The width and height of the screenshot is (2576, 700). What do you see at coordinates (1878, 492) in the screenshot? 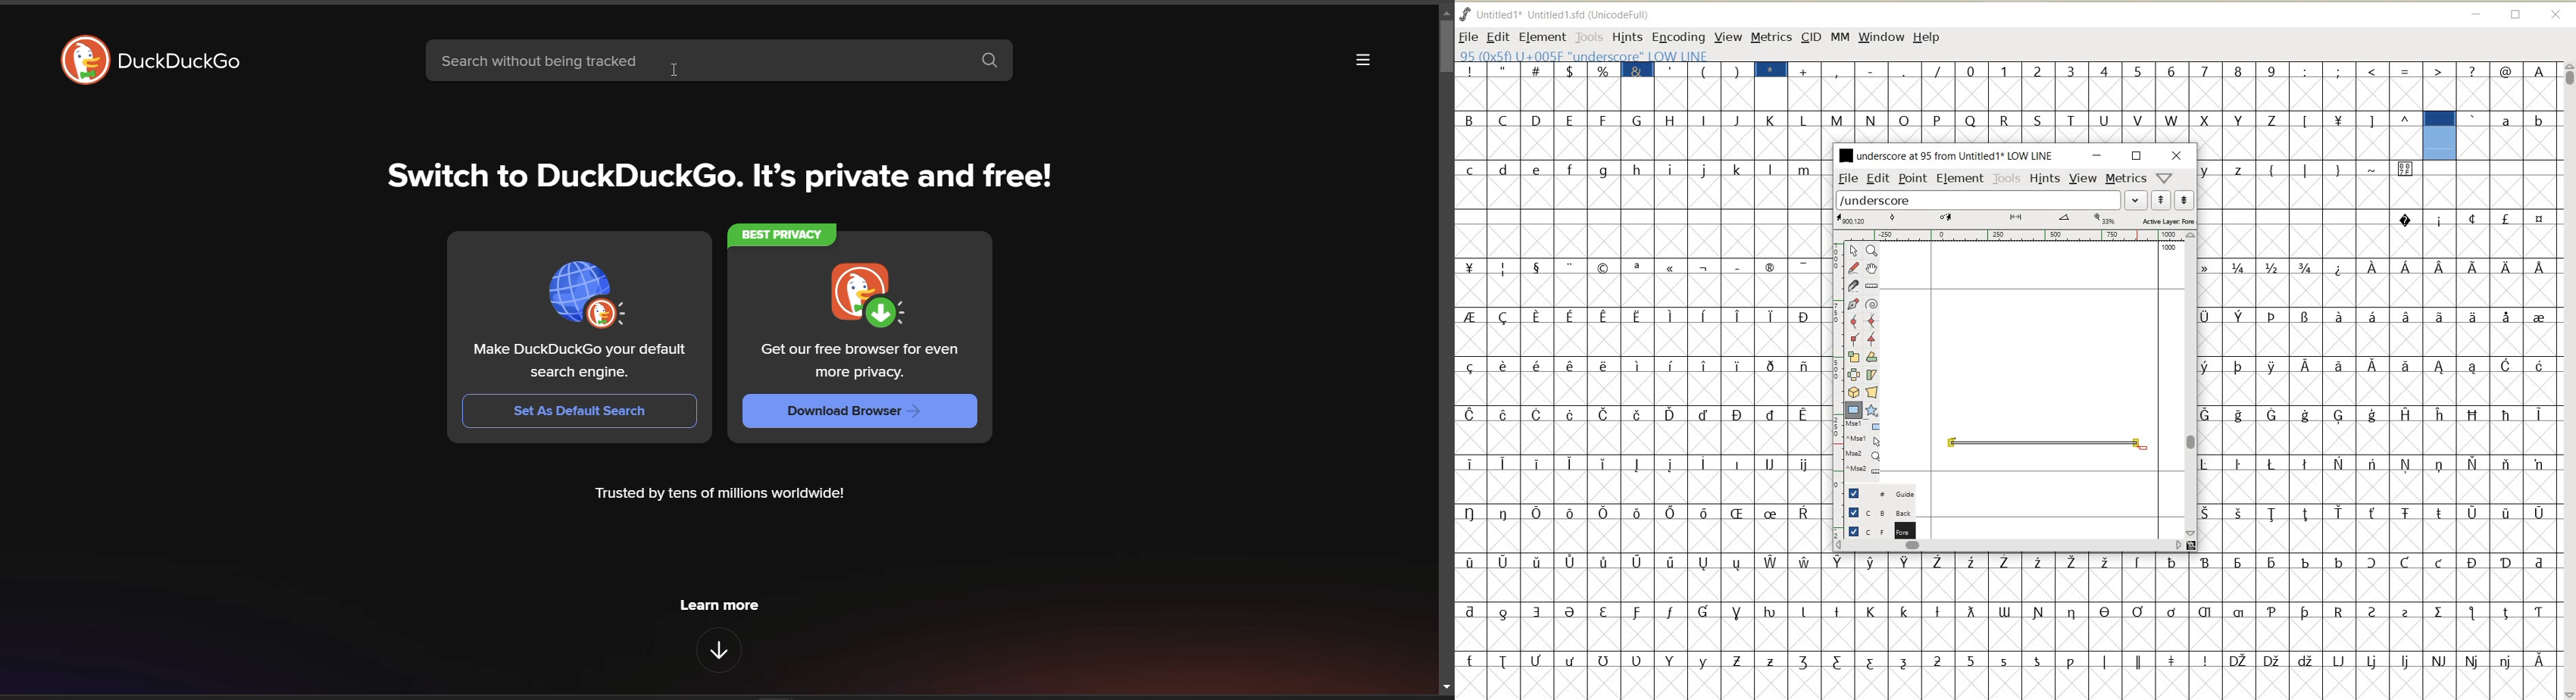
I see `GUIDE` at bounding box center [1878, 492].